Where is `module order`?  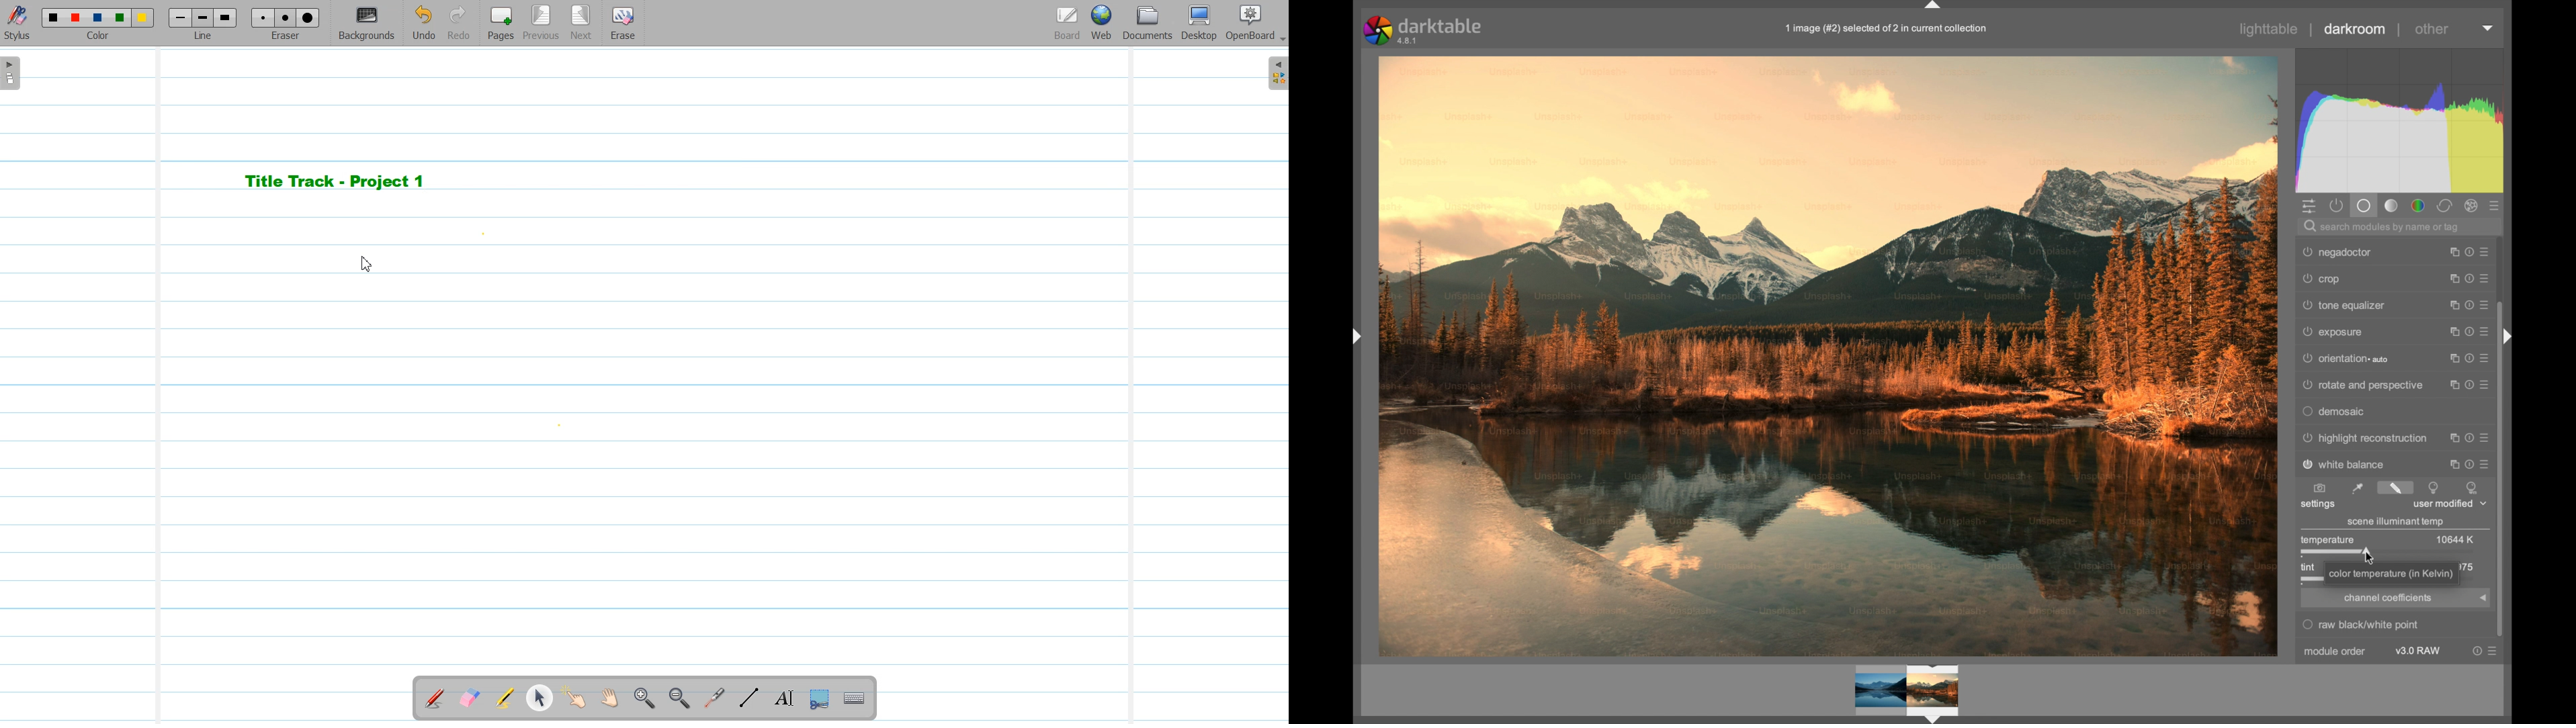
module order is located at coordinates (2336, 652).